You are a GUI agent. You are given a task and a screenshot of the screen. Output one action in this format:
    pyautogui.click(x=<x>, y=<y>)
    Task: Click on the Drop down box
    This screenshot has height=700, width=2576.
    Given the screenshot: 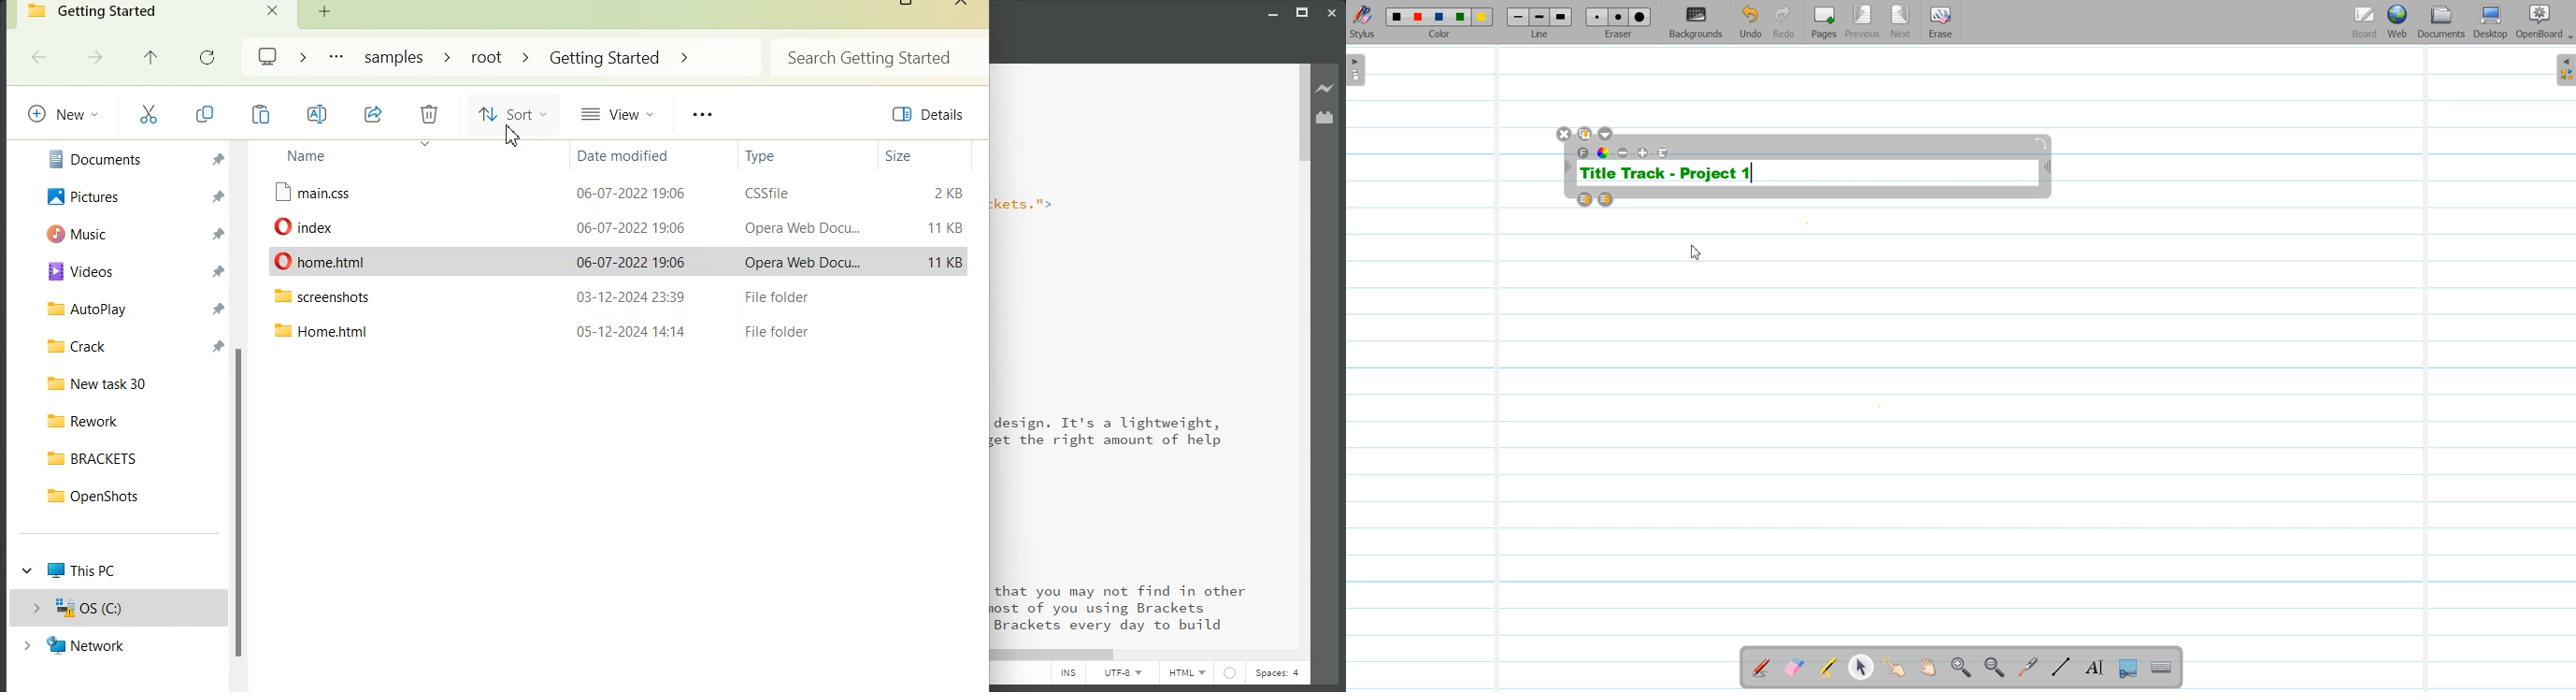 What is the action you would take?
    pyautogui.click(x=1607, y=134)
    